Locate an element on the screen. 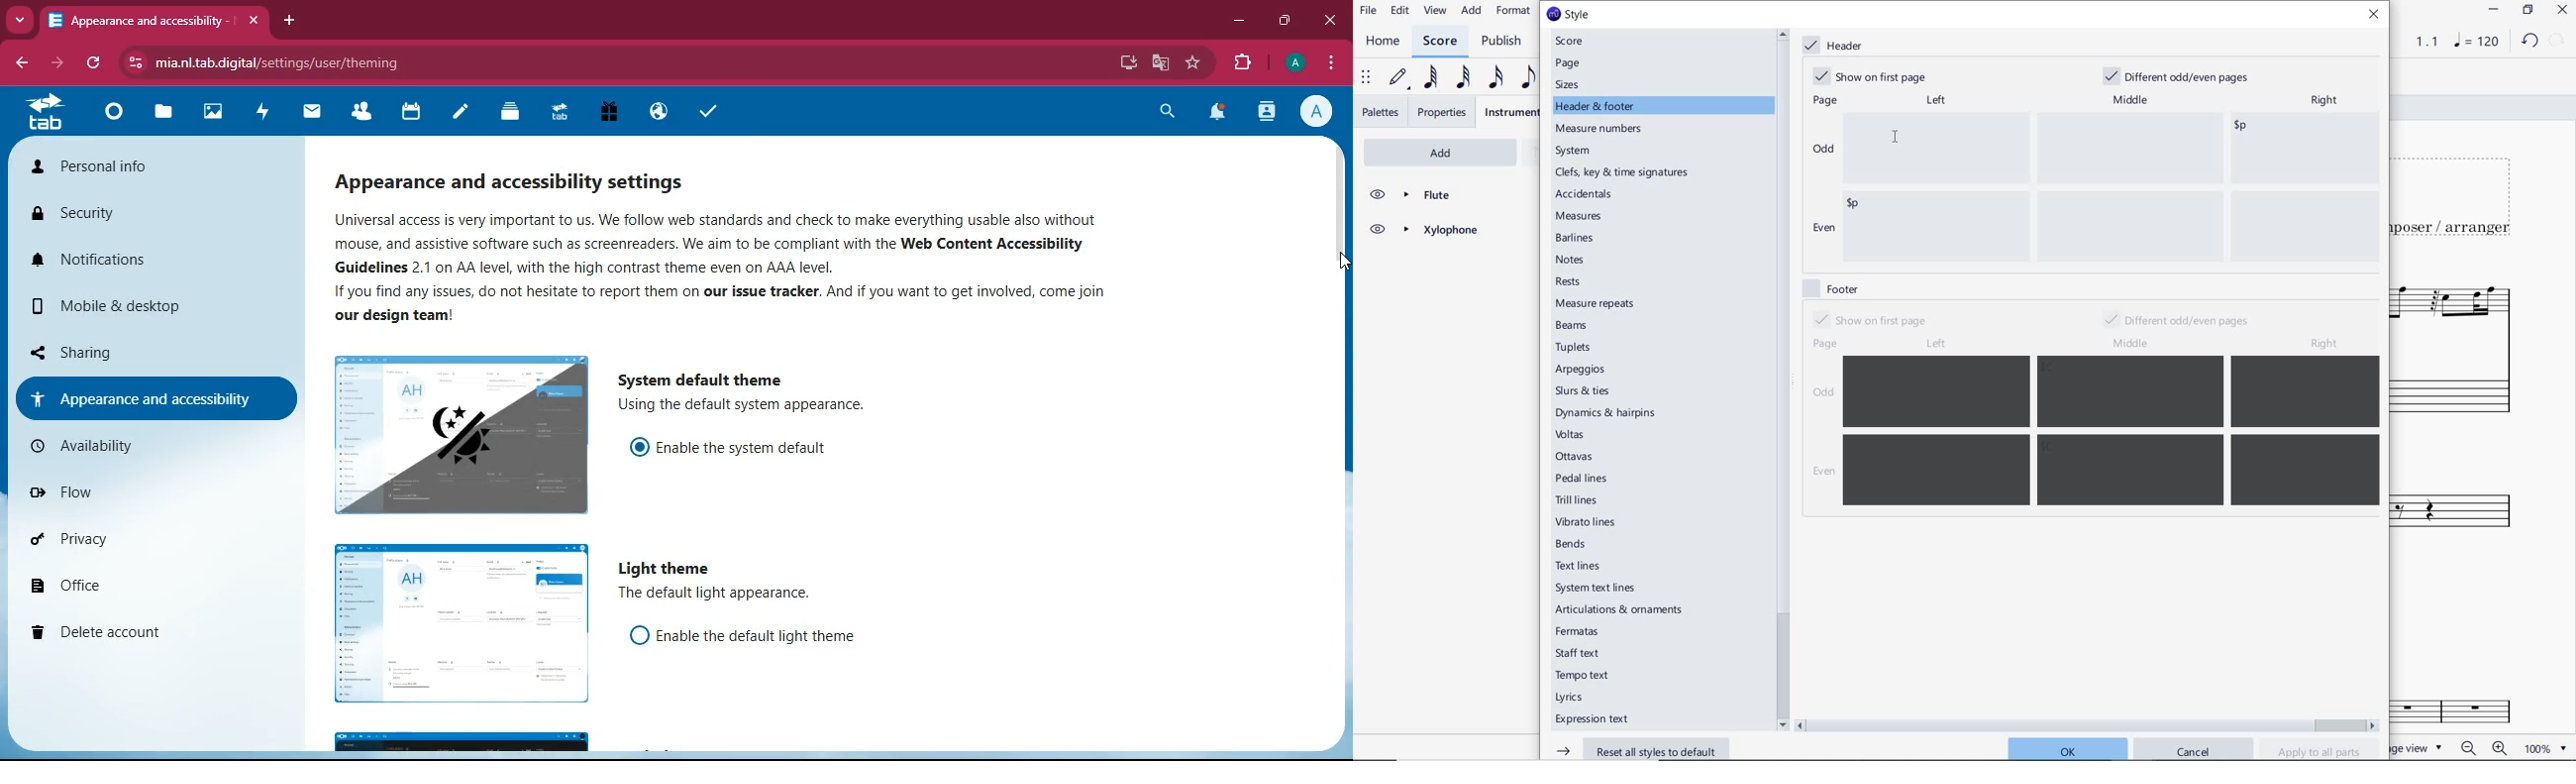 The width and height of the screenshot is (2576, 784). off is located at coordinates (634, 636).